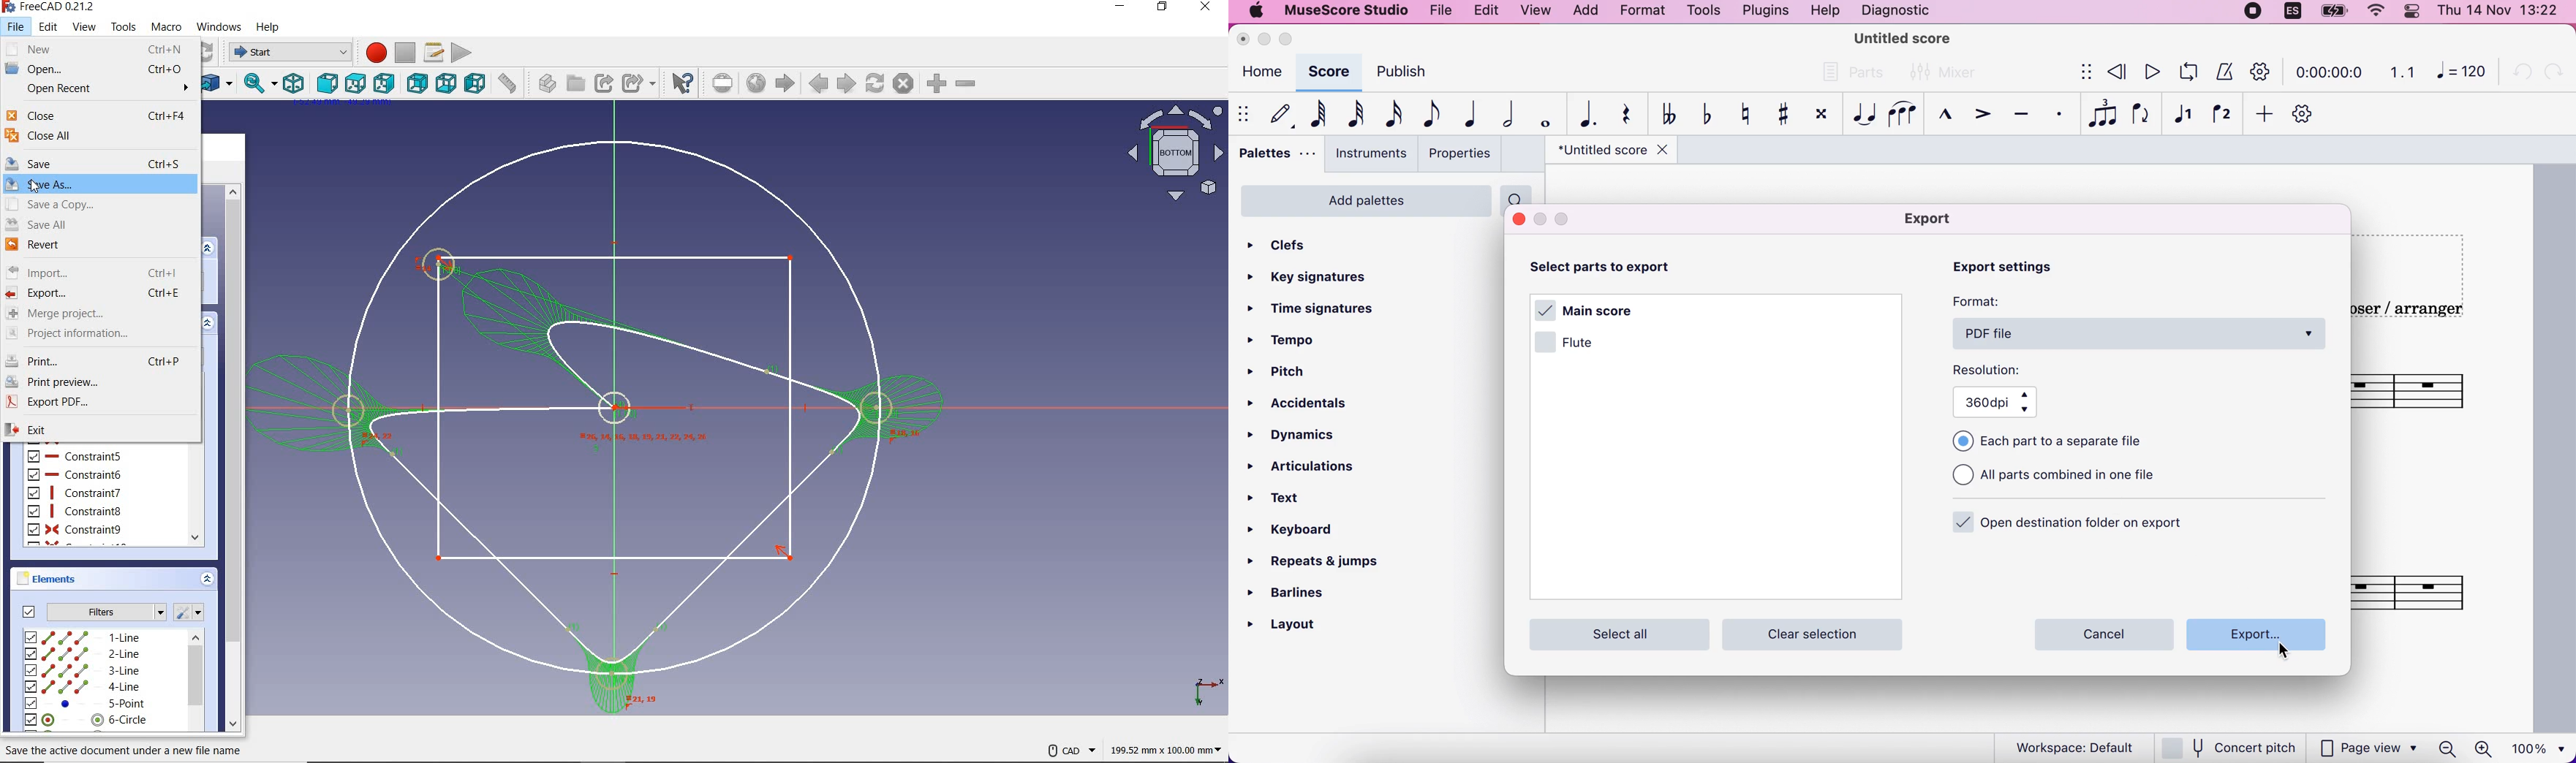 This screenshot has width=2576, height=784. Describe the element at coordinates (1984, 304) in the screenshot. I see `format` at that location.